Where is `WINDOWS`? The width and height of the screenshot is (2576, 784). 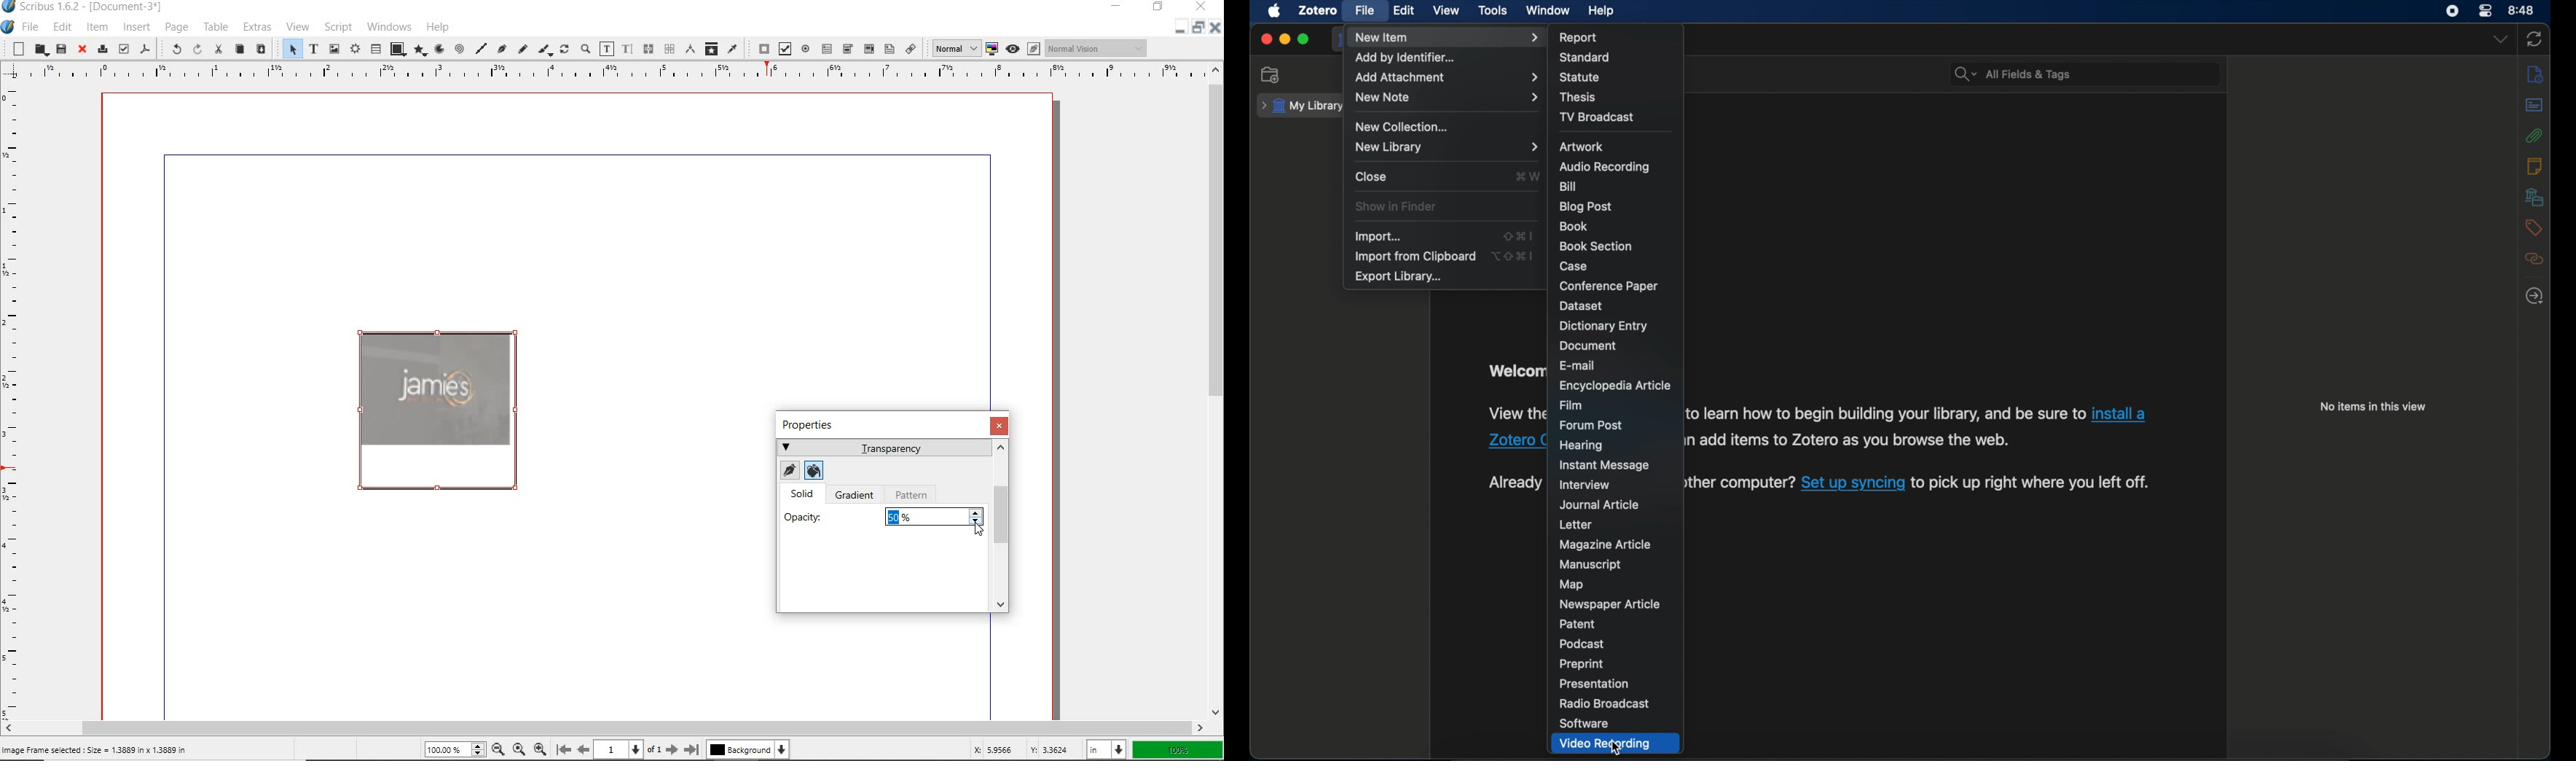
WINDOWS is located at coordinates (389, 27).